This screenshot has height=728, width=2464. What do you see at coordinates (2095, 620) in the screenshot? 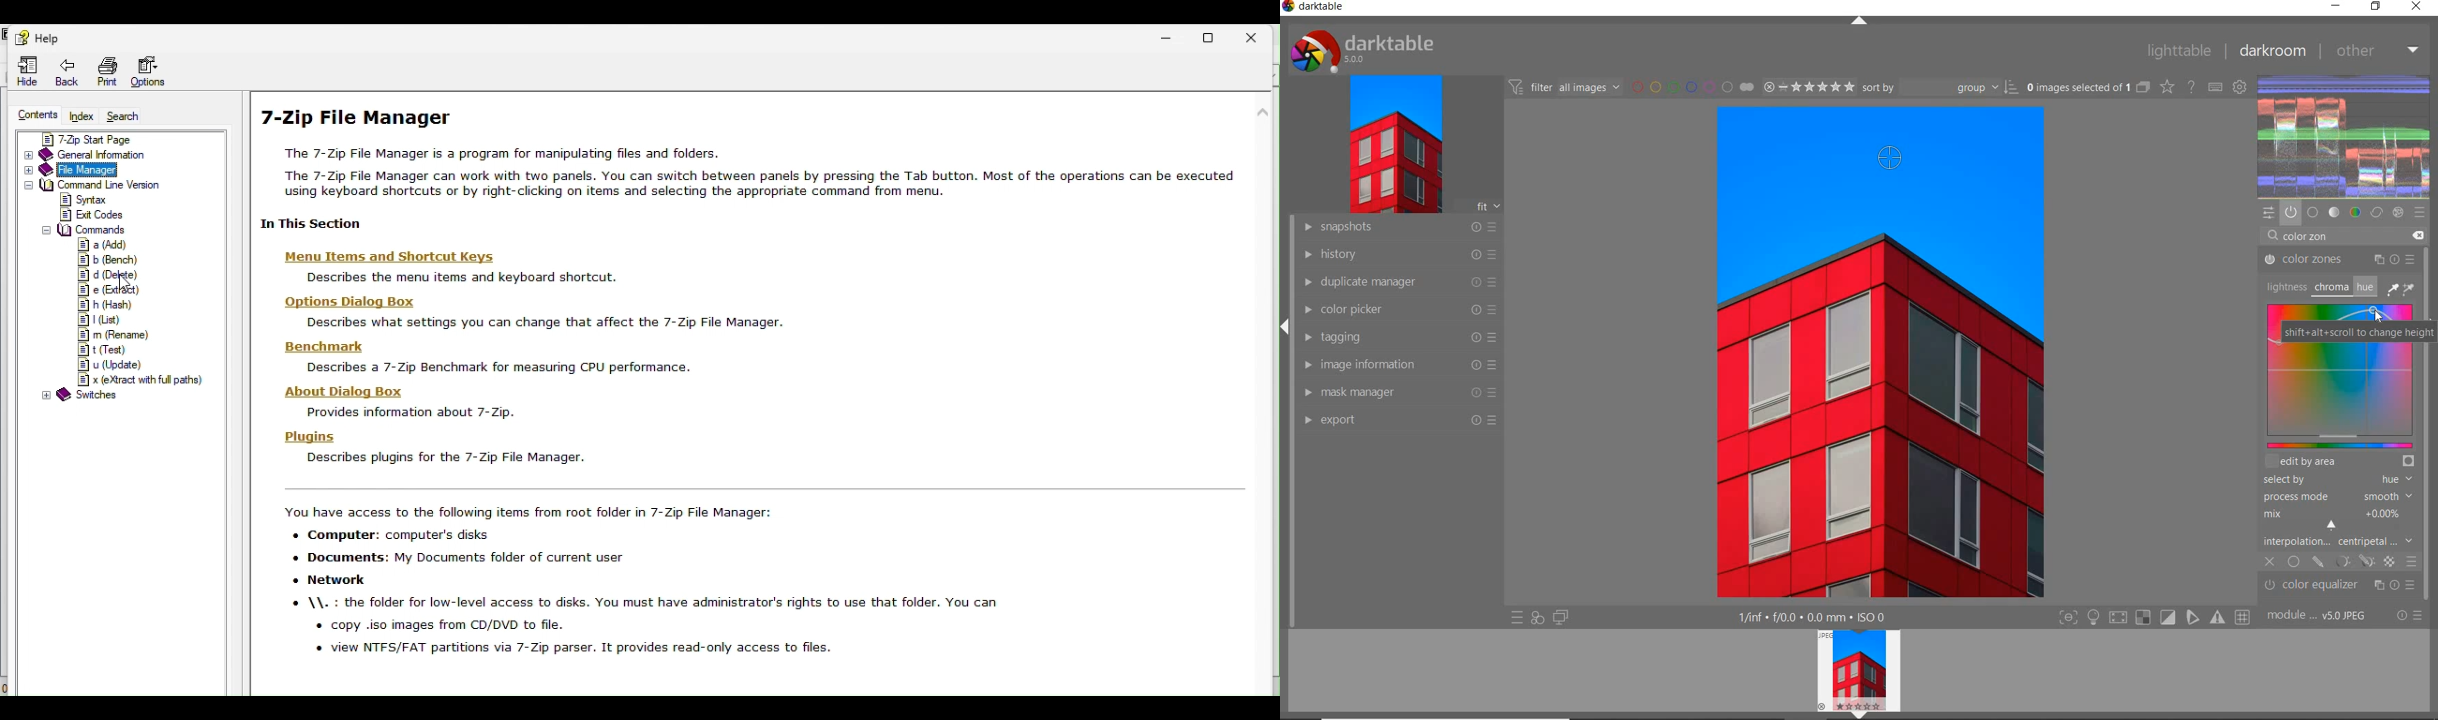
I see `highlight` at bounding box center [2095, 620].